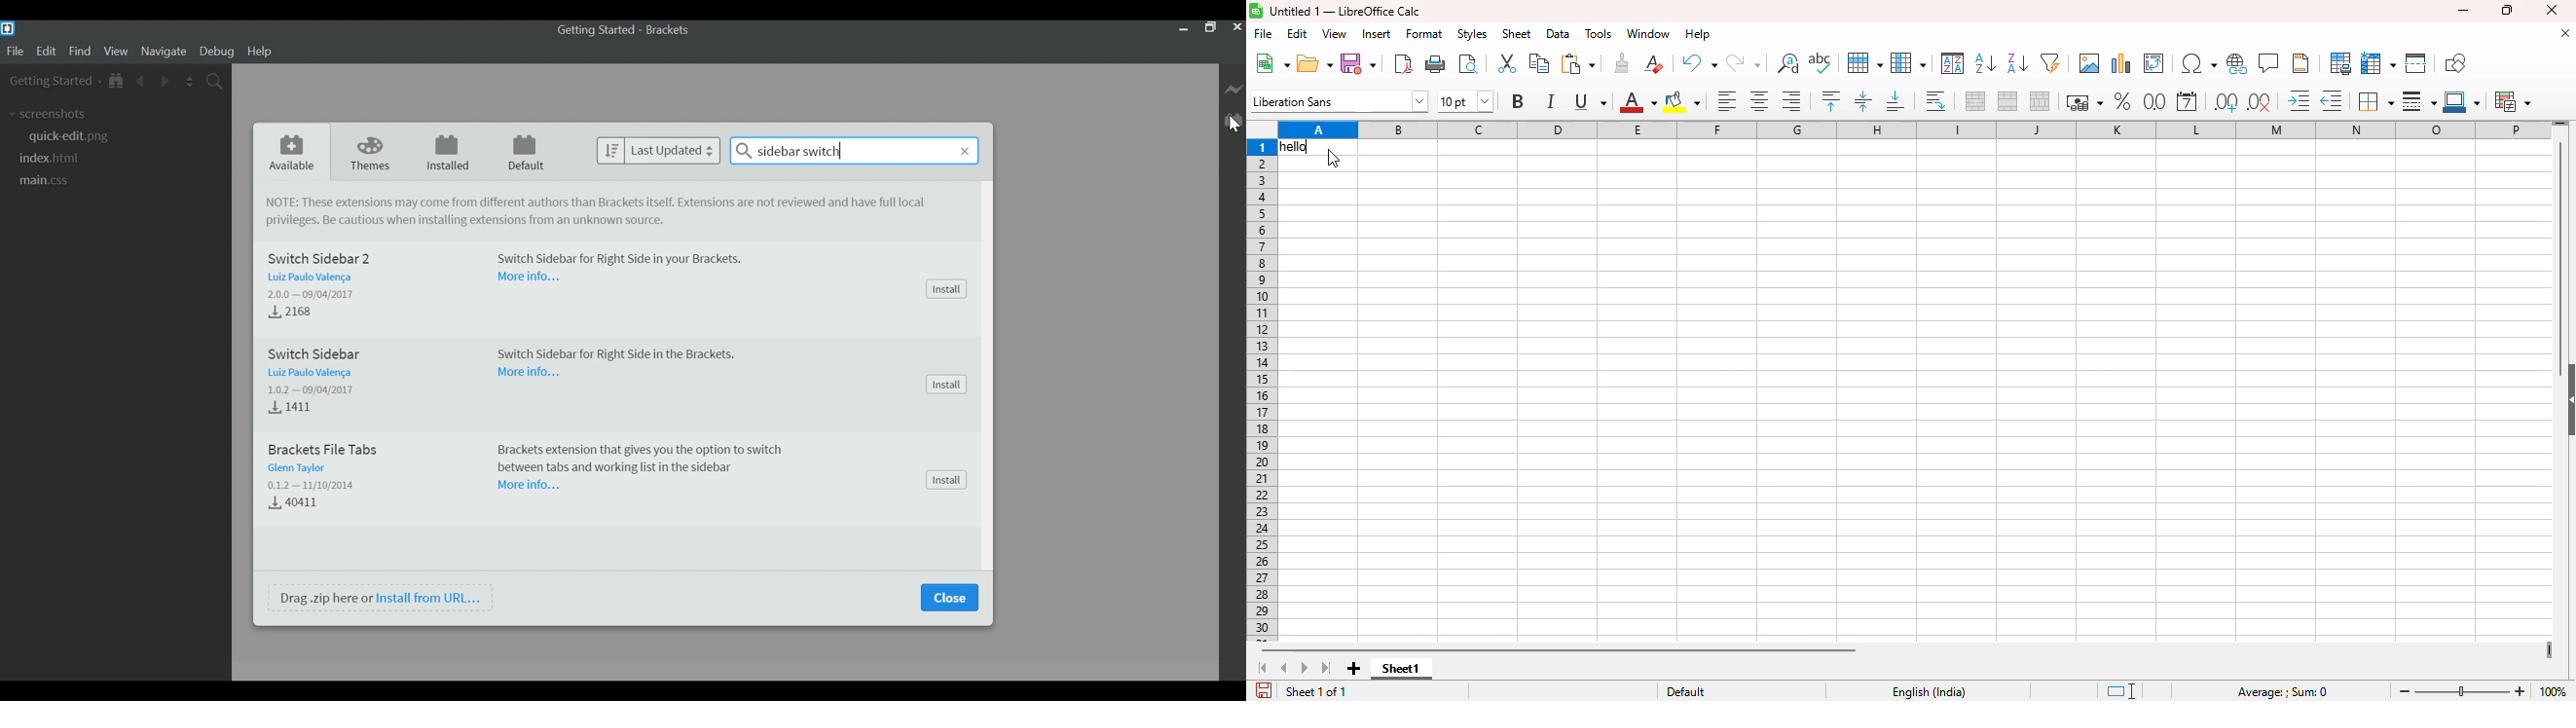 This screenshot has width=2576, height=728. What do you see at coordinates (1317, 691) in the screenshot?
I see `sheet 1 of 1` at bounding box center [1317, 691].